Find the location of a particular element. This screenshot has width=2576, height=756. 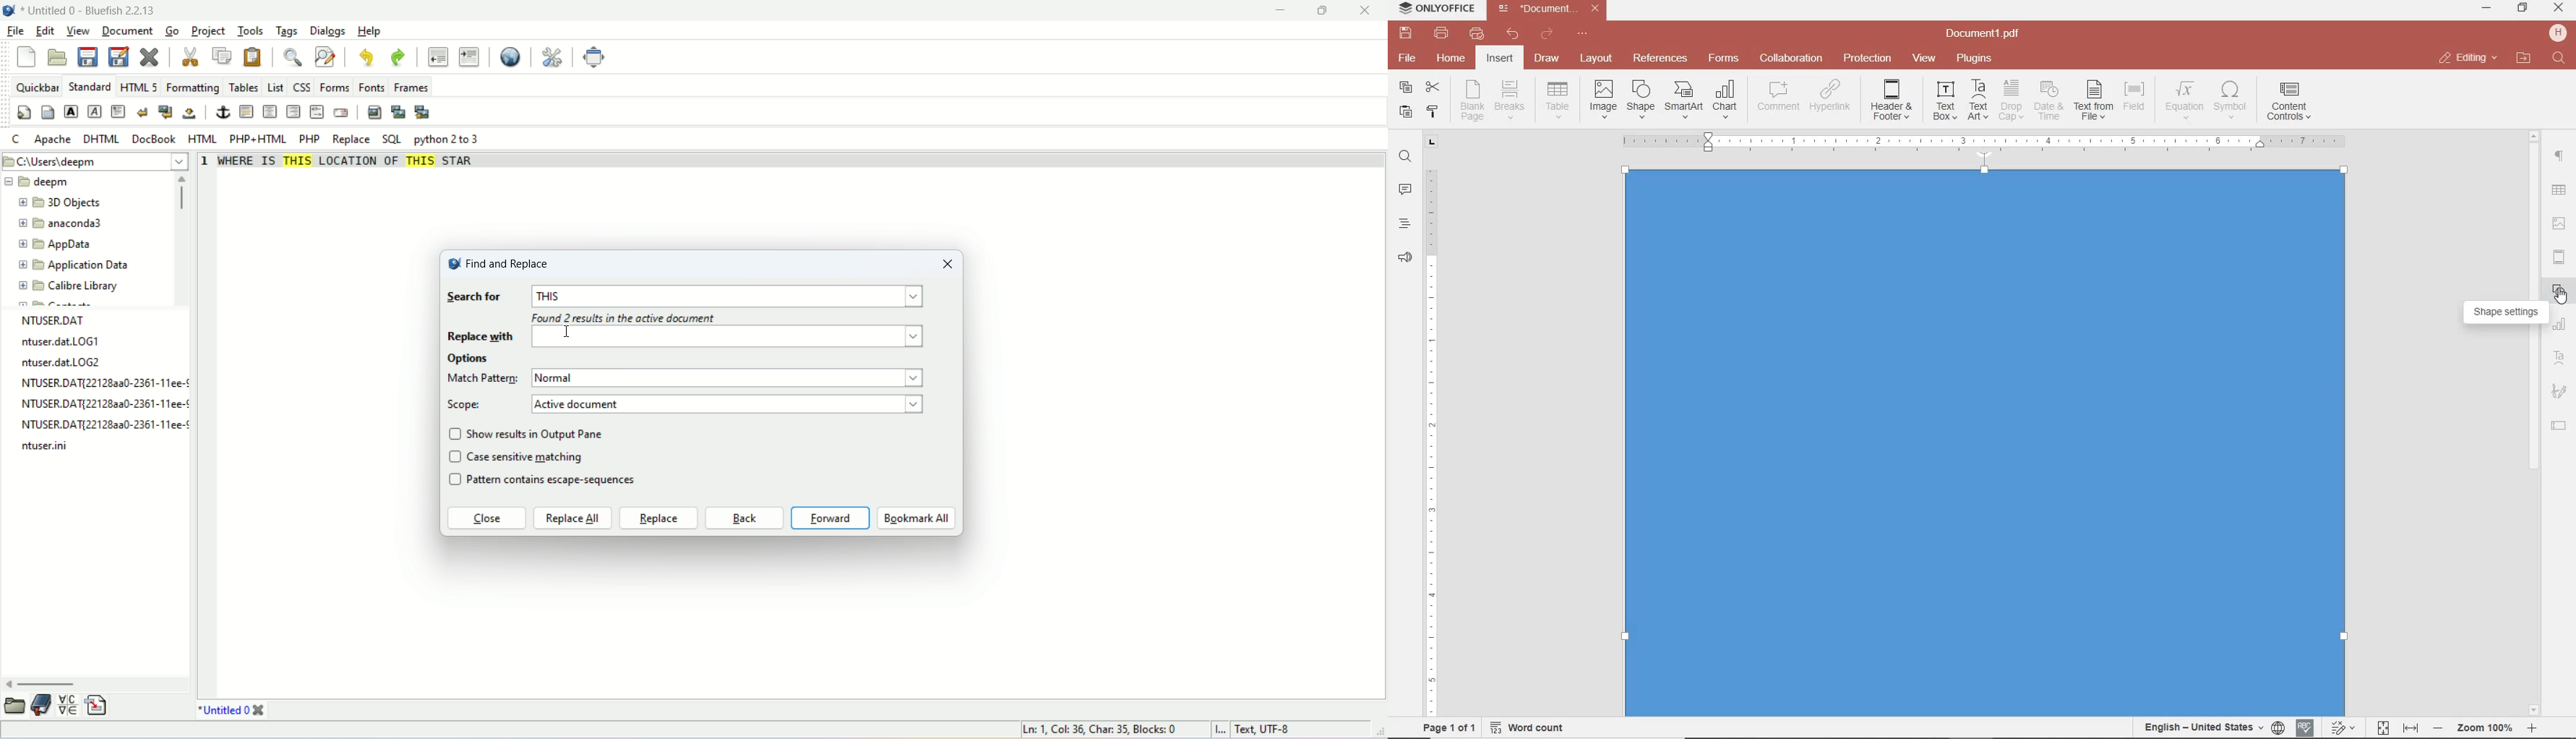

standard is located at coordinates (88, 86).